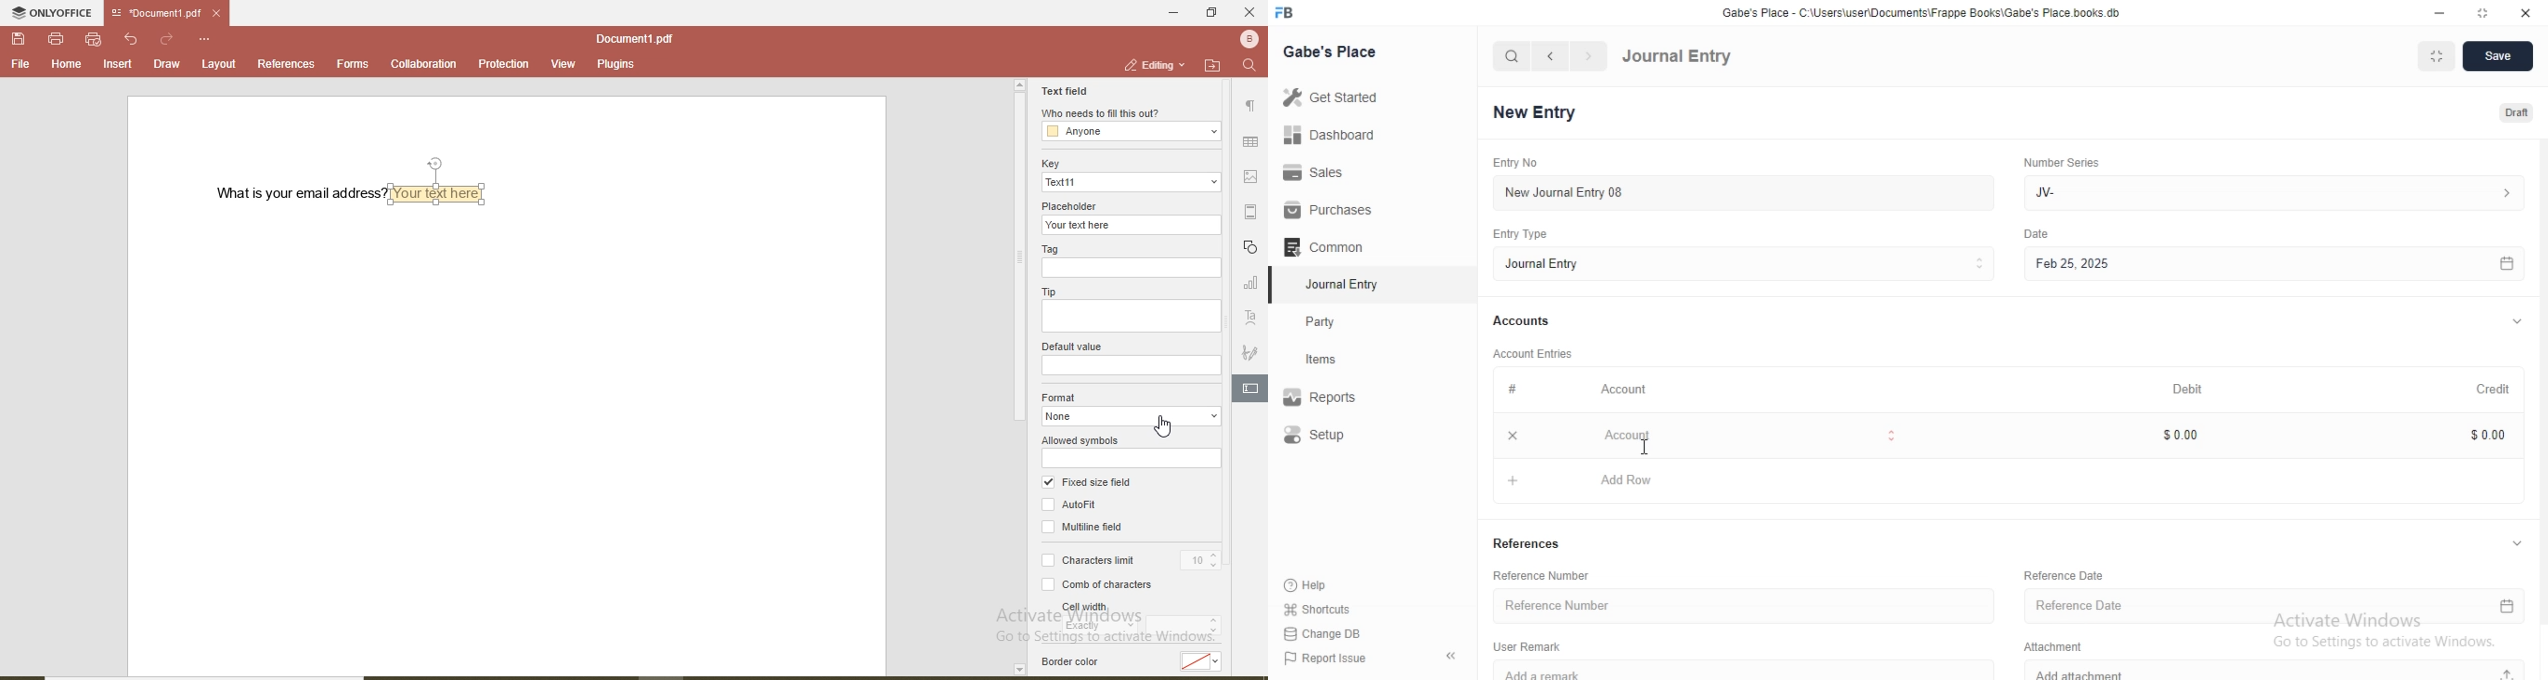 This screenshot has width=2548, height=700. Describe the element at coordinates (1918, 10) in the screenshot. I see `‘Gabe's Place - C\Users\useriDocuments\Frappe Books\Gabe's Place books. db` at that location.